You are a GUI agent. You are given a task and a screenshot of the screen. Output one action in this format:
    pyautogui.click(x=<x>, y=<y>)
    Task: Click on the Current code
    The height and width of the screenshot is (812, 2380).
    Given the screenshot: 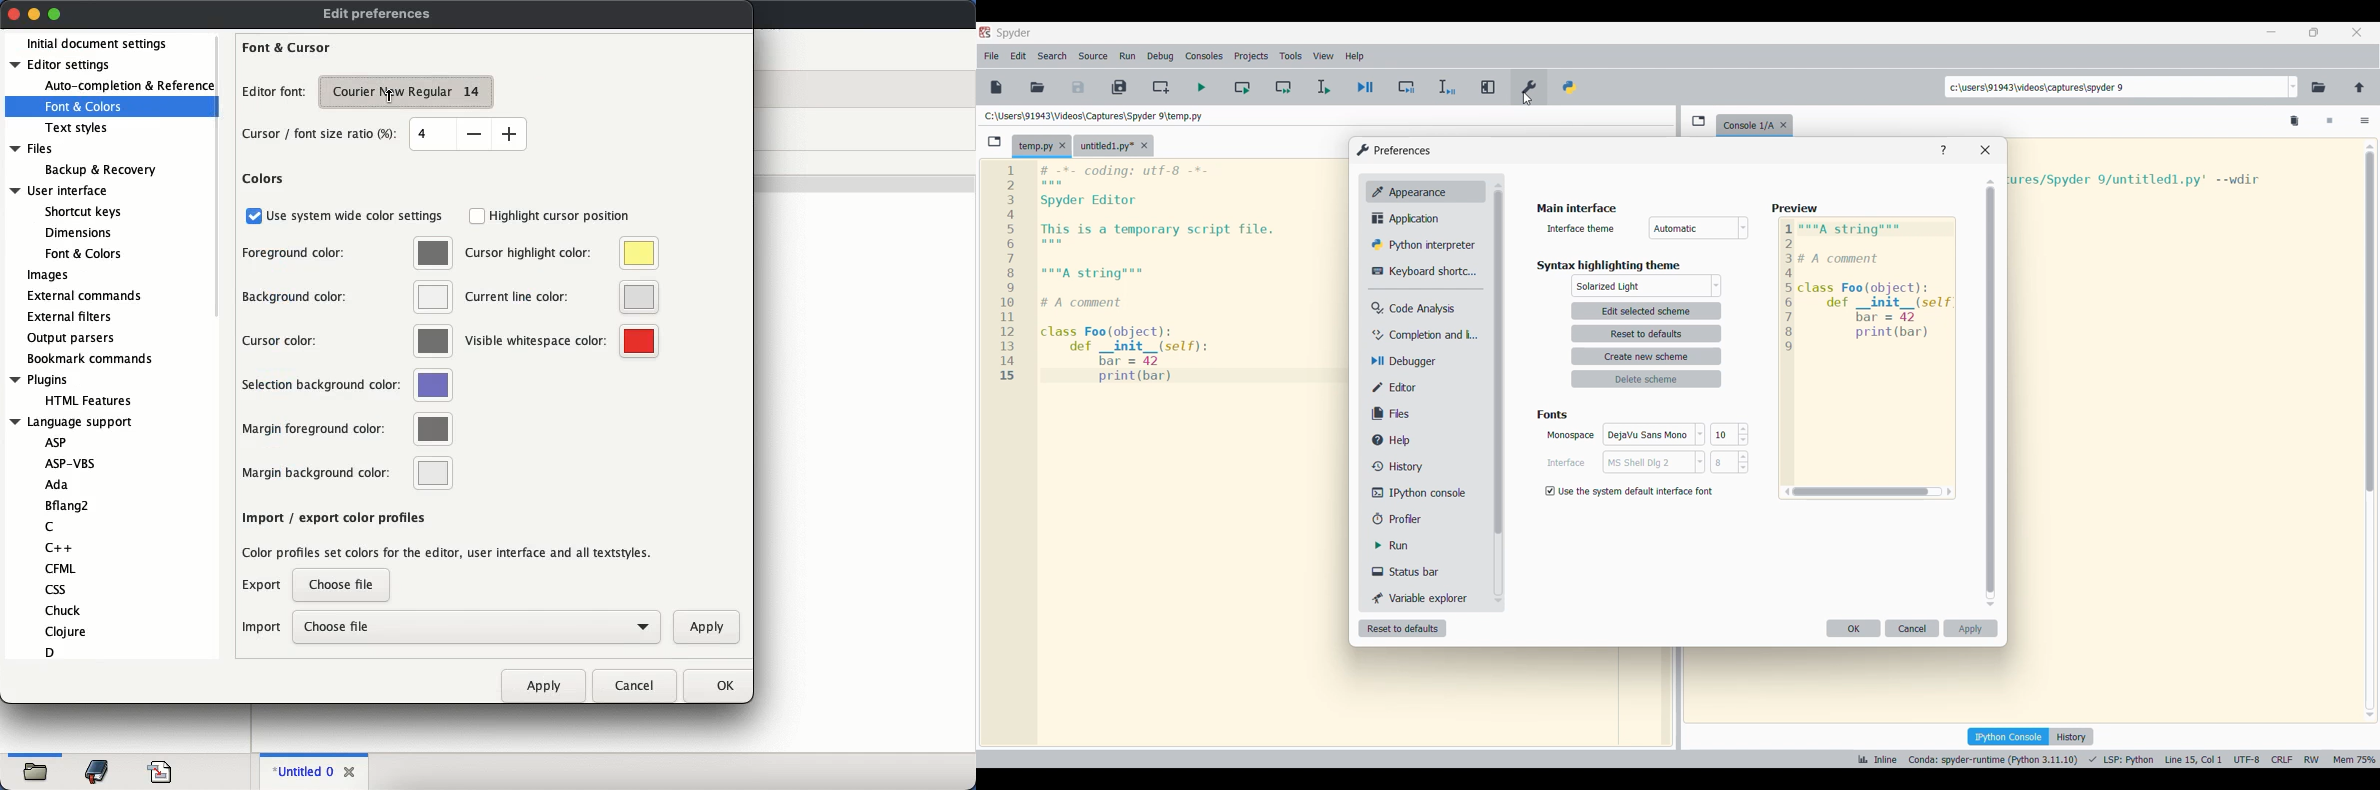 What is the action you would take?
    pyautogui.click(x=1168, y=274)
    